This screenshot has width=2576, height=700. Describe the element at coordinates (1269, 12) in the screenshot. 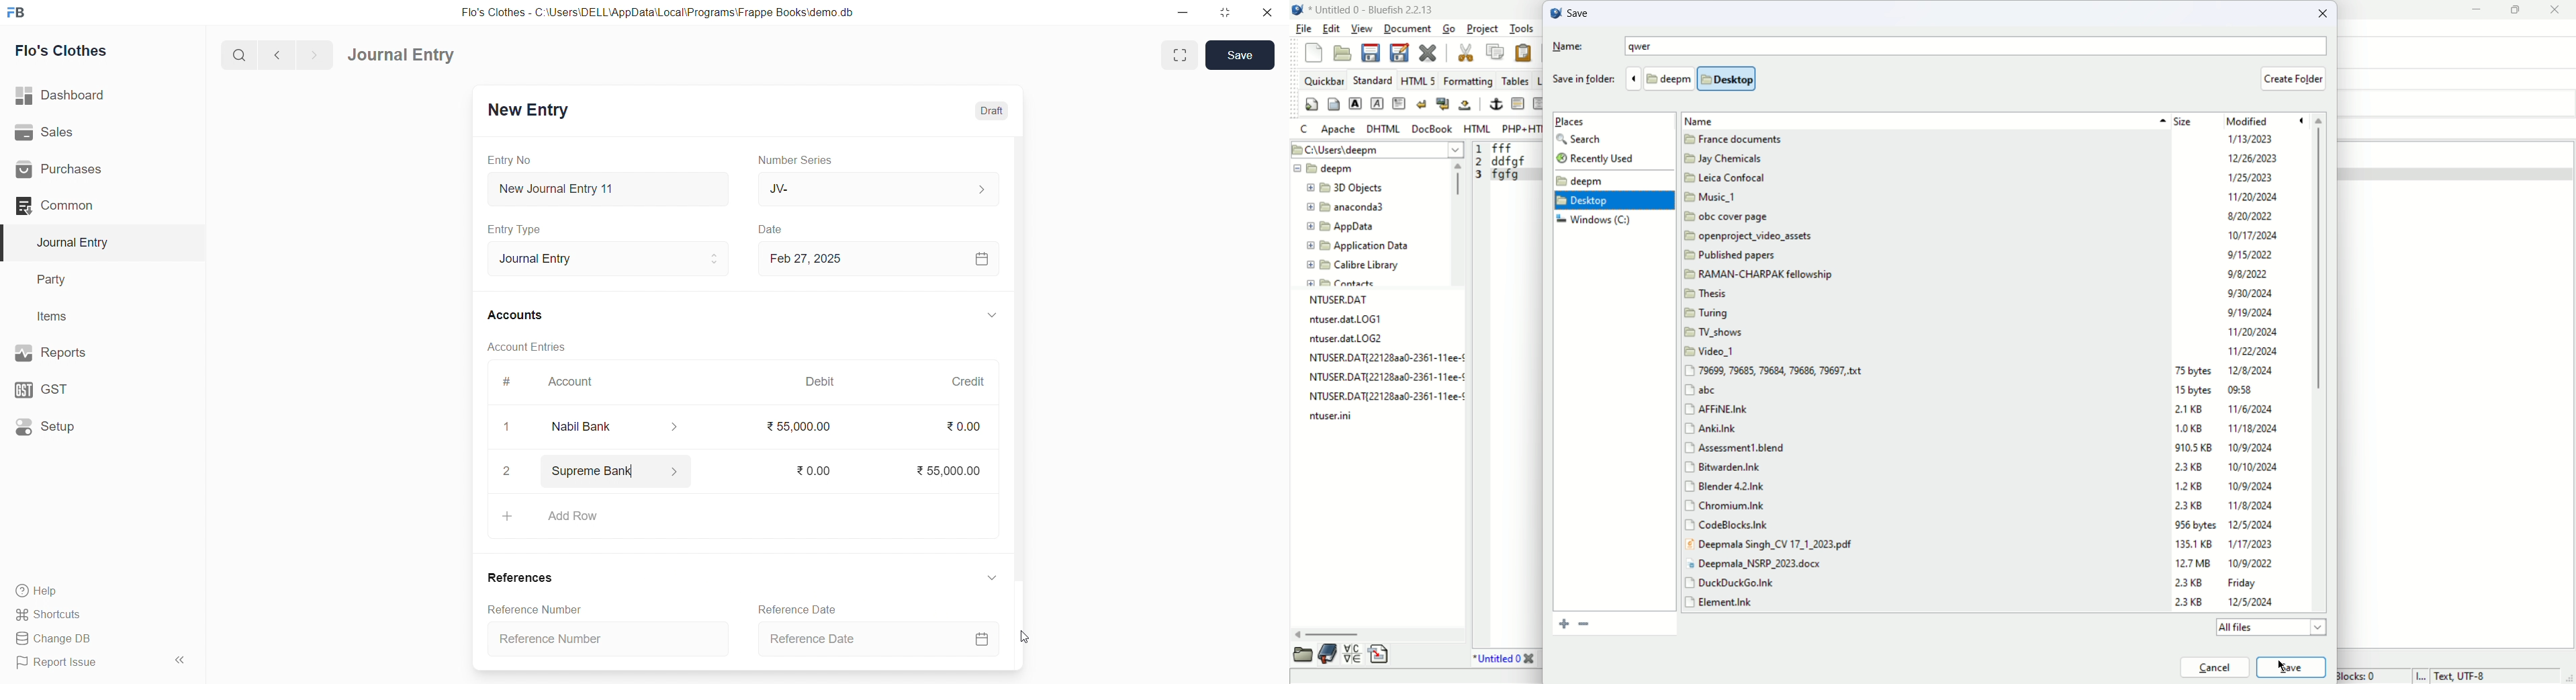

I see `close` at that location.